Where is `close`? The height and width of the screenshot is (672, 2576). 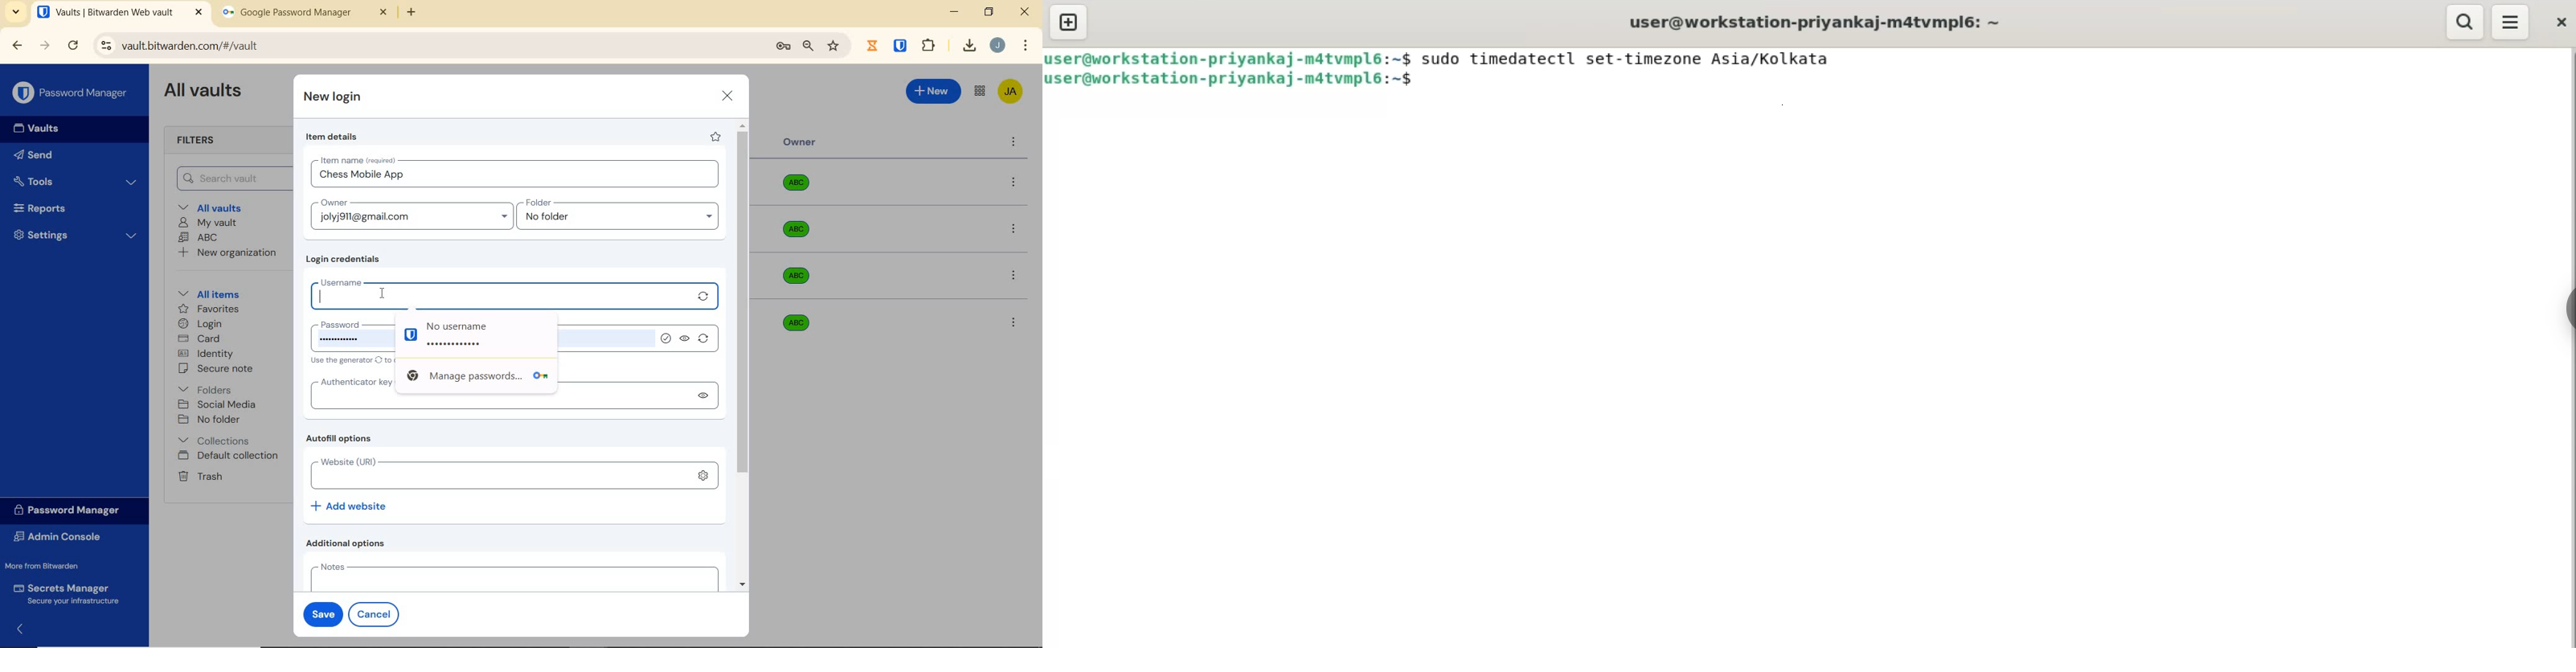
close is located at coordinates (1026, 12).